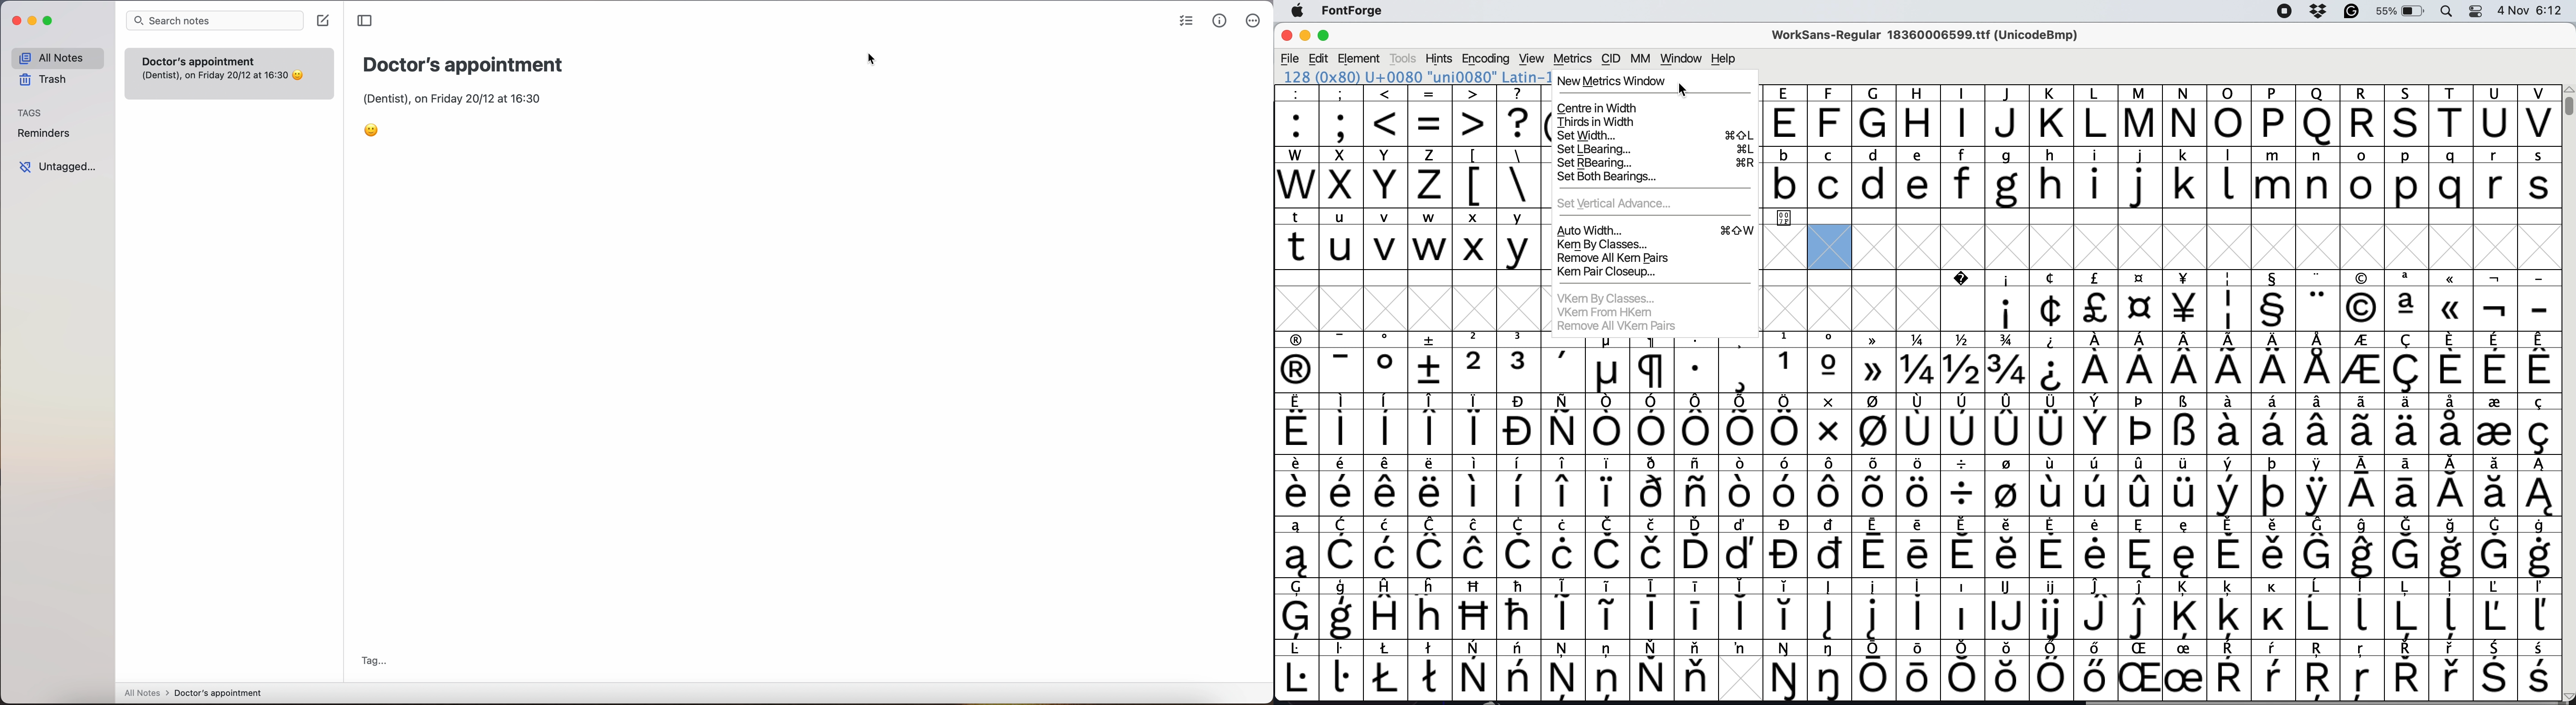 Image resolution: width=2576 pixels, height=728 pixels. What do you see at coordinates (1913, 401) in the screenshot?
I see `special characters` at bounding box center [1913, 401].